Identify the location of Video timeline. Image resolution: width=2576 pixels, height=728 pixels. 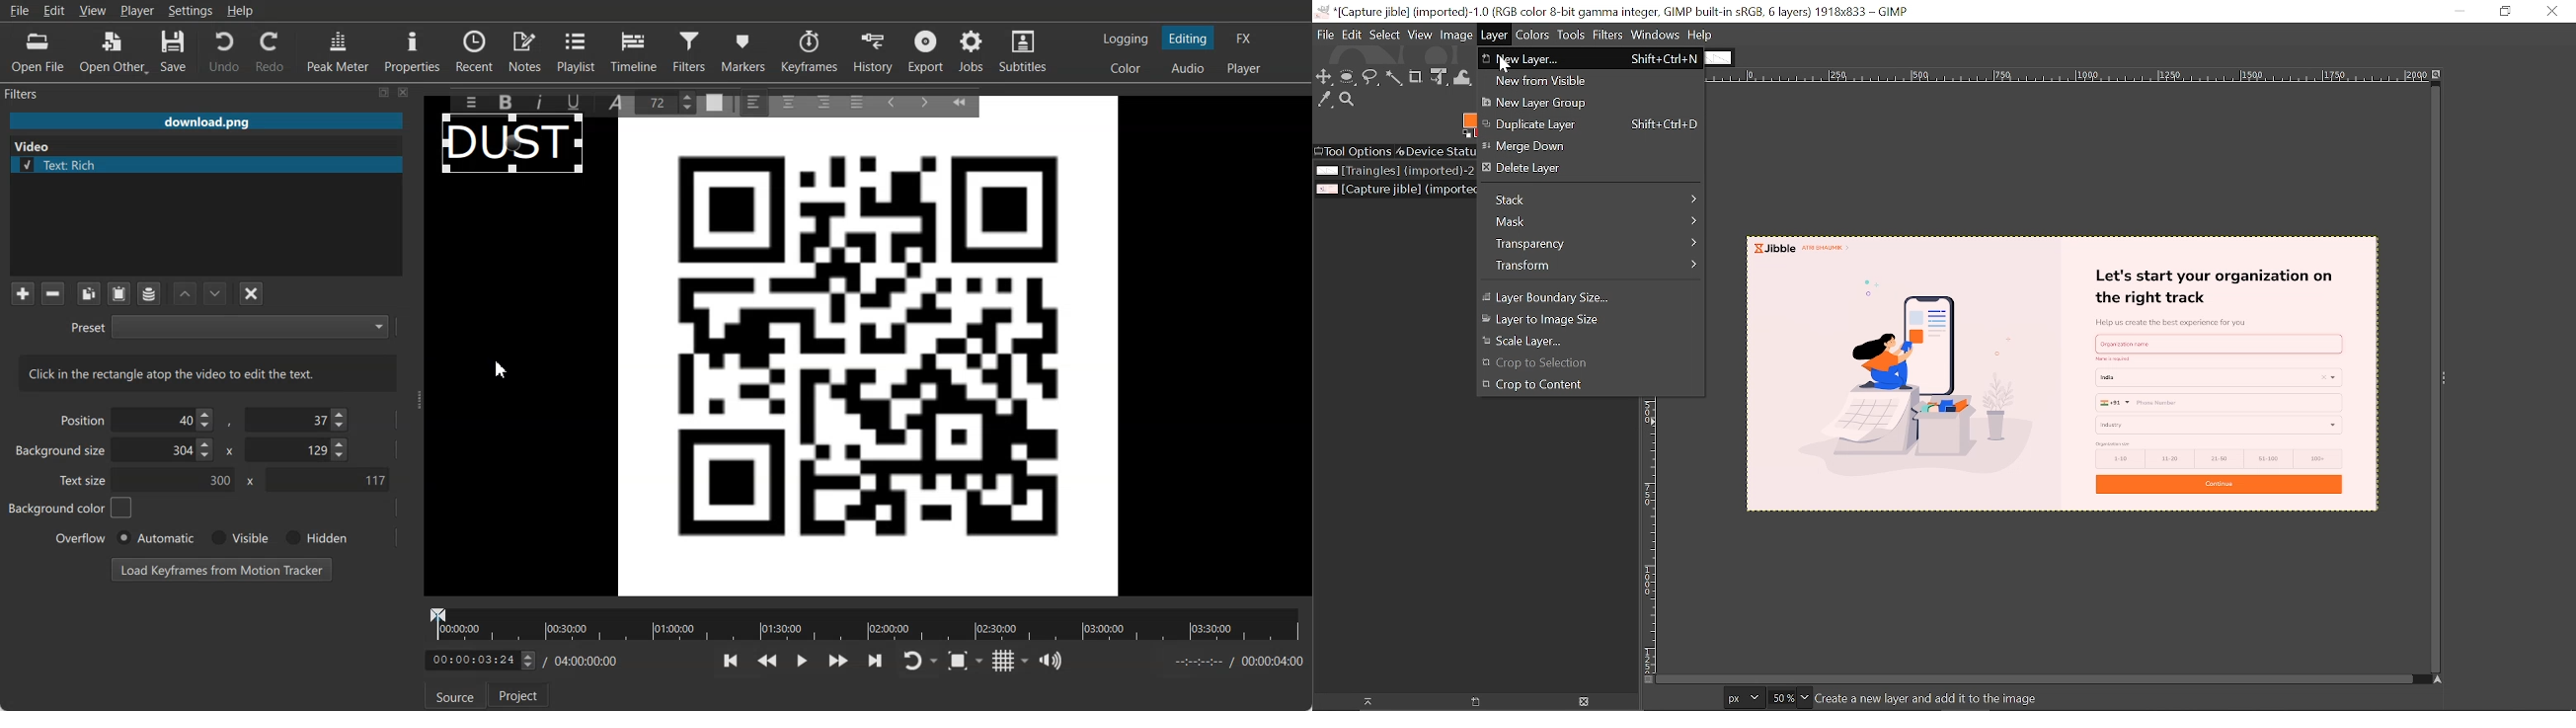
(865, 623).